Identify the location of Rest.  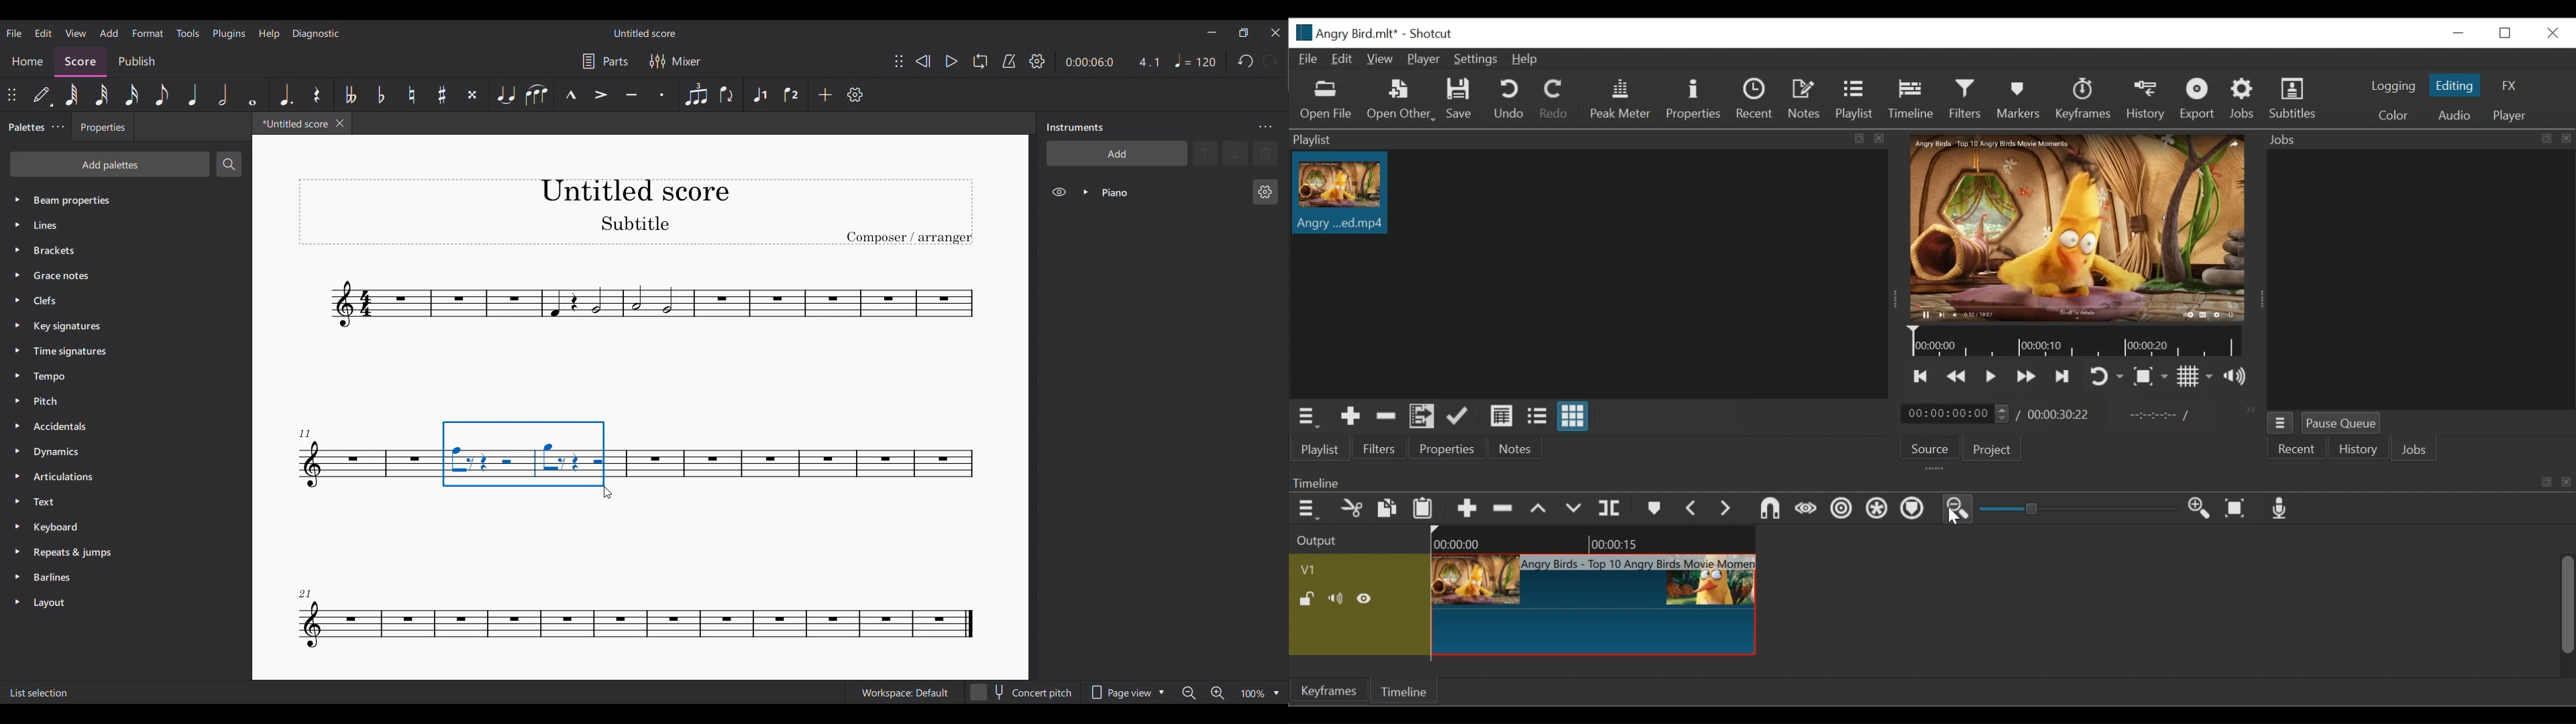
(317, 95).